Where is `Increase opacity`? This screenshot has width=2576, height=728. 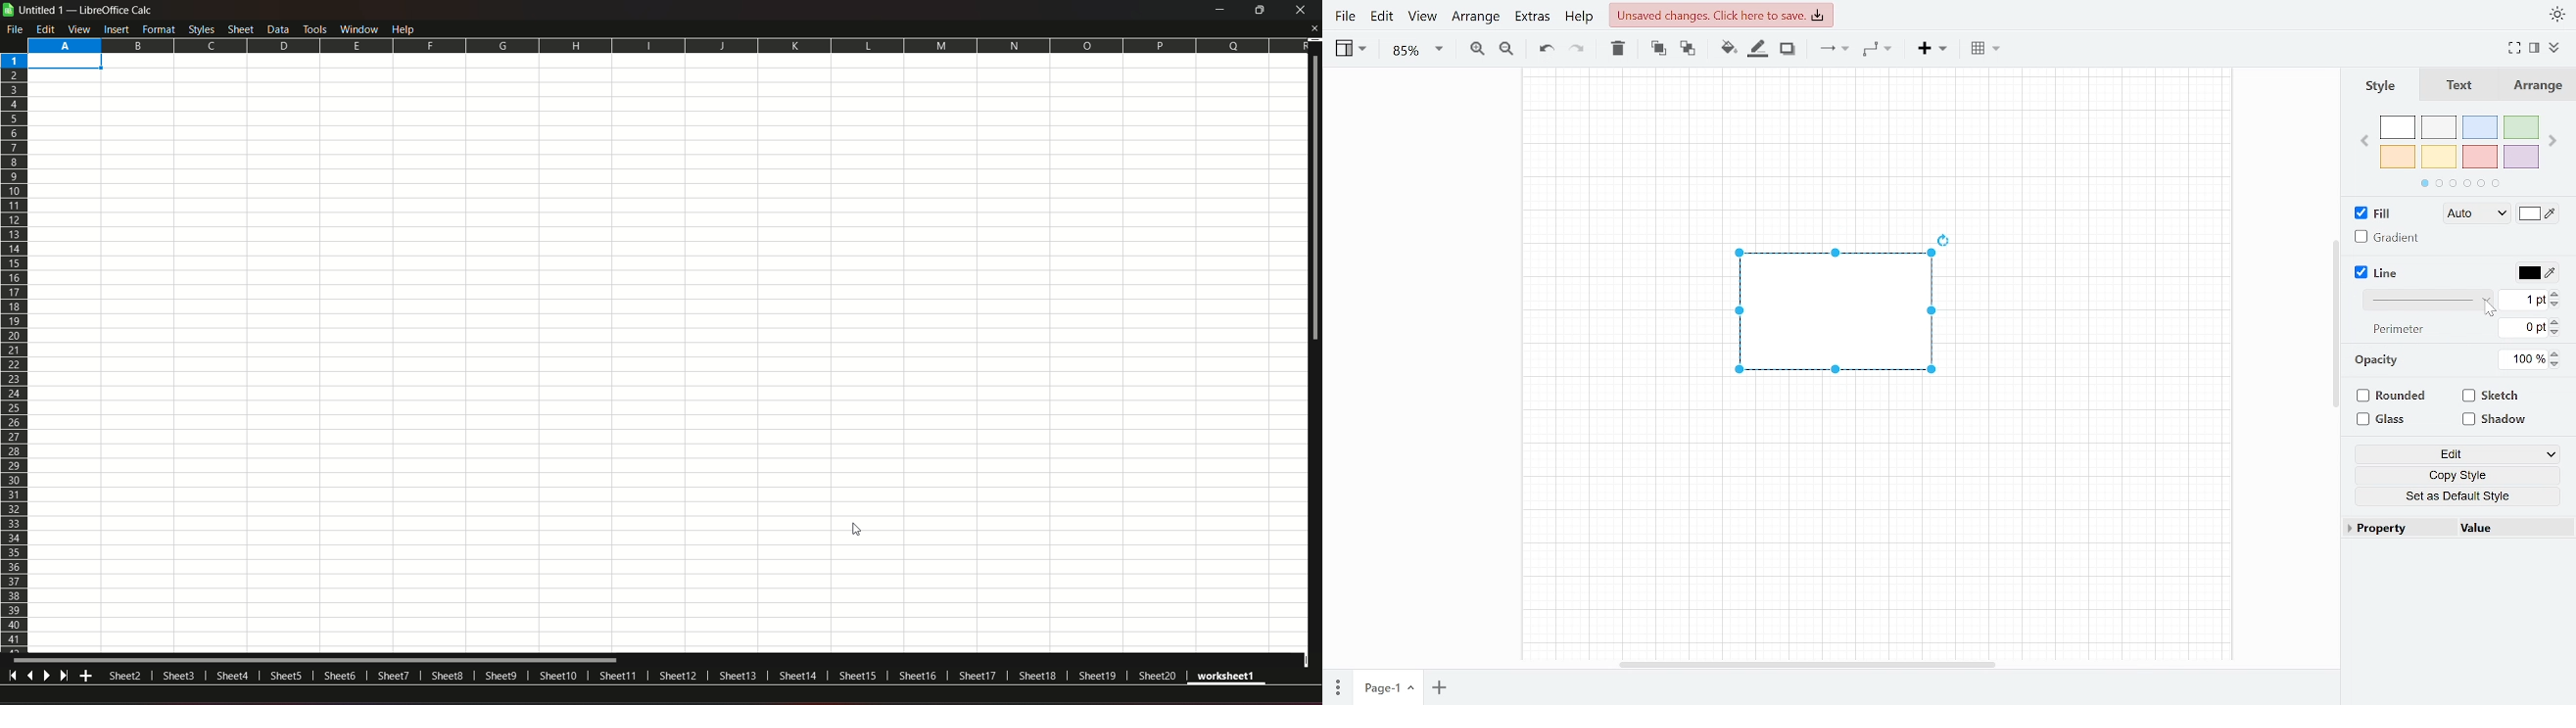
Increase opacity is located at coordinates (2559, 352).